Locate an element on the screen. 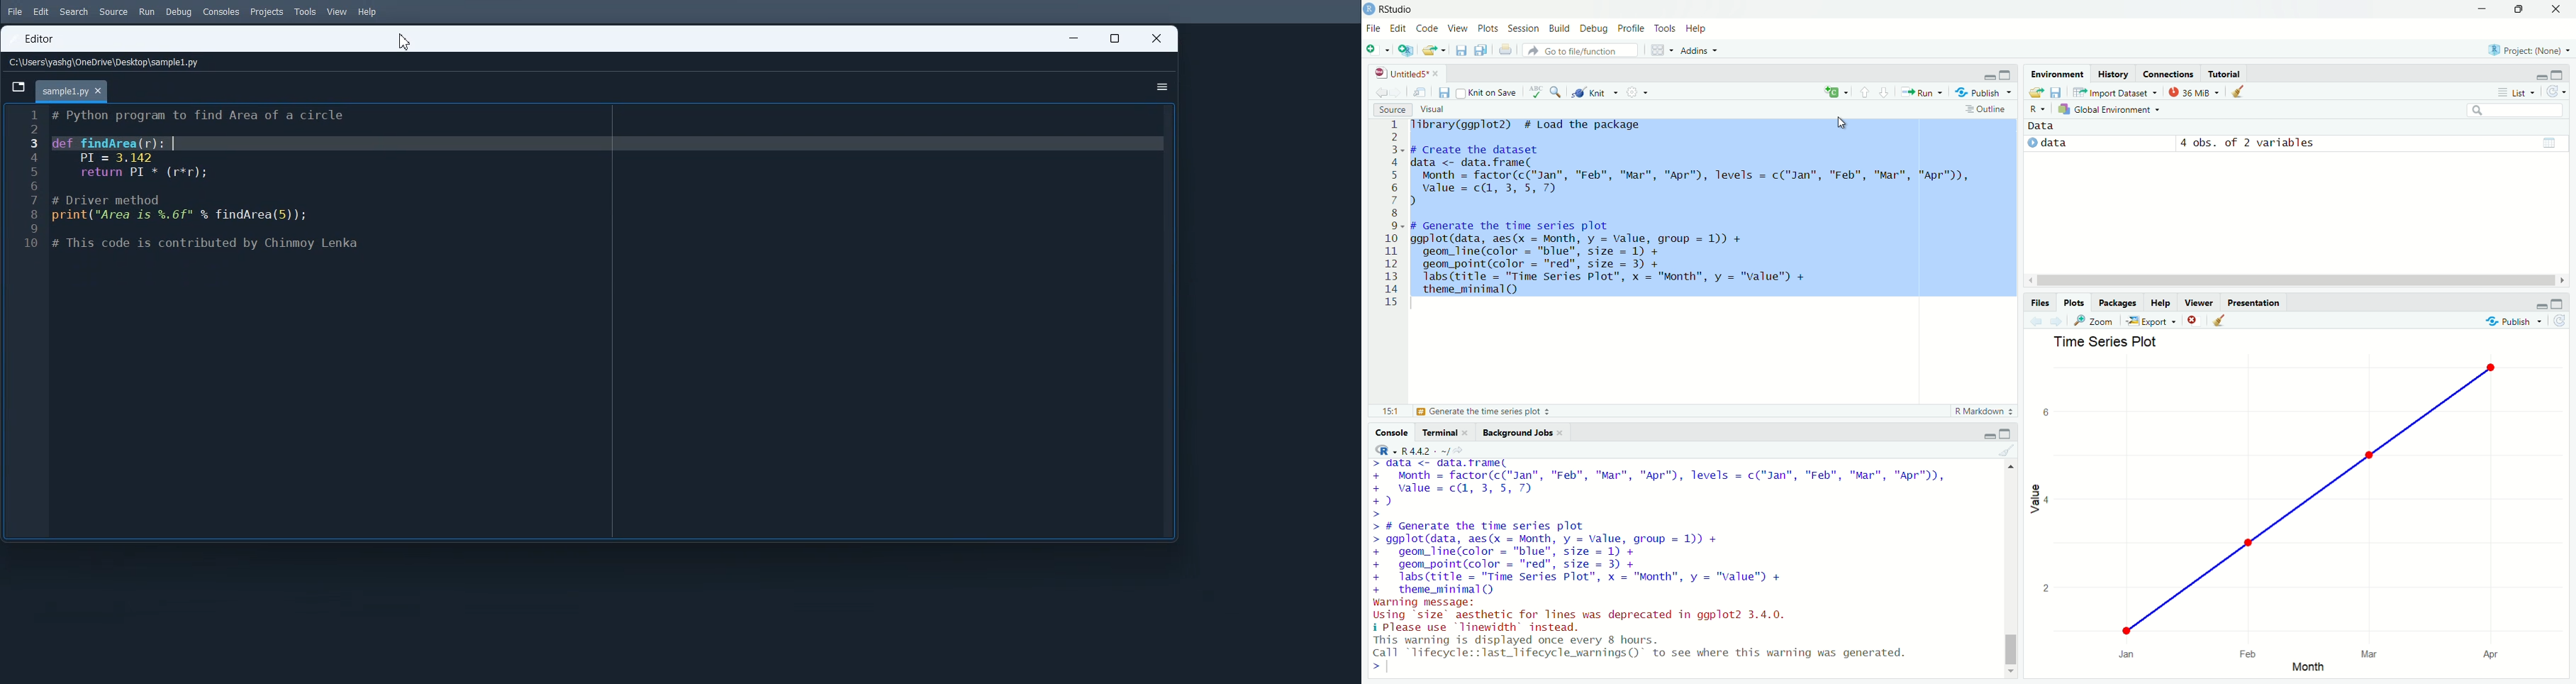 The height and width of the screenshot is (700, 2576). maximize is located at coordinates (2006, 434).